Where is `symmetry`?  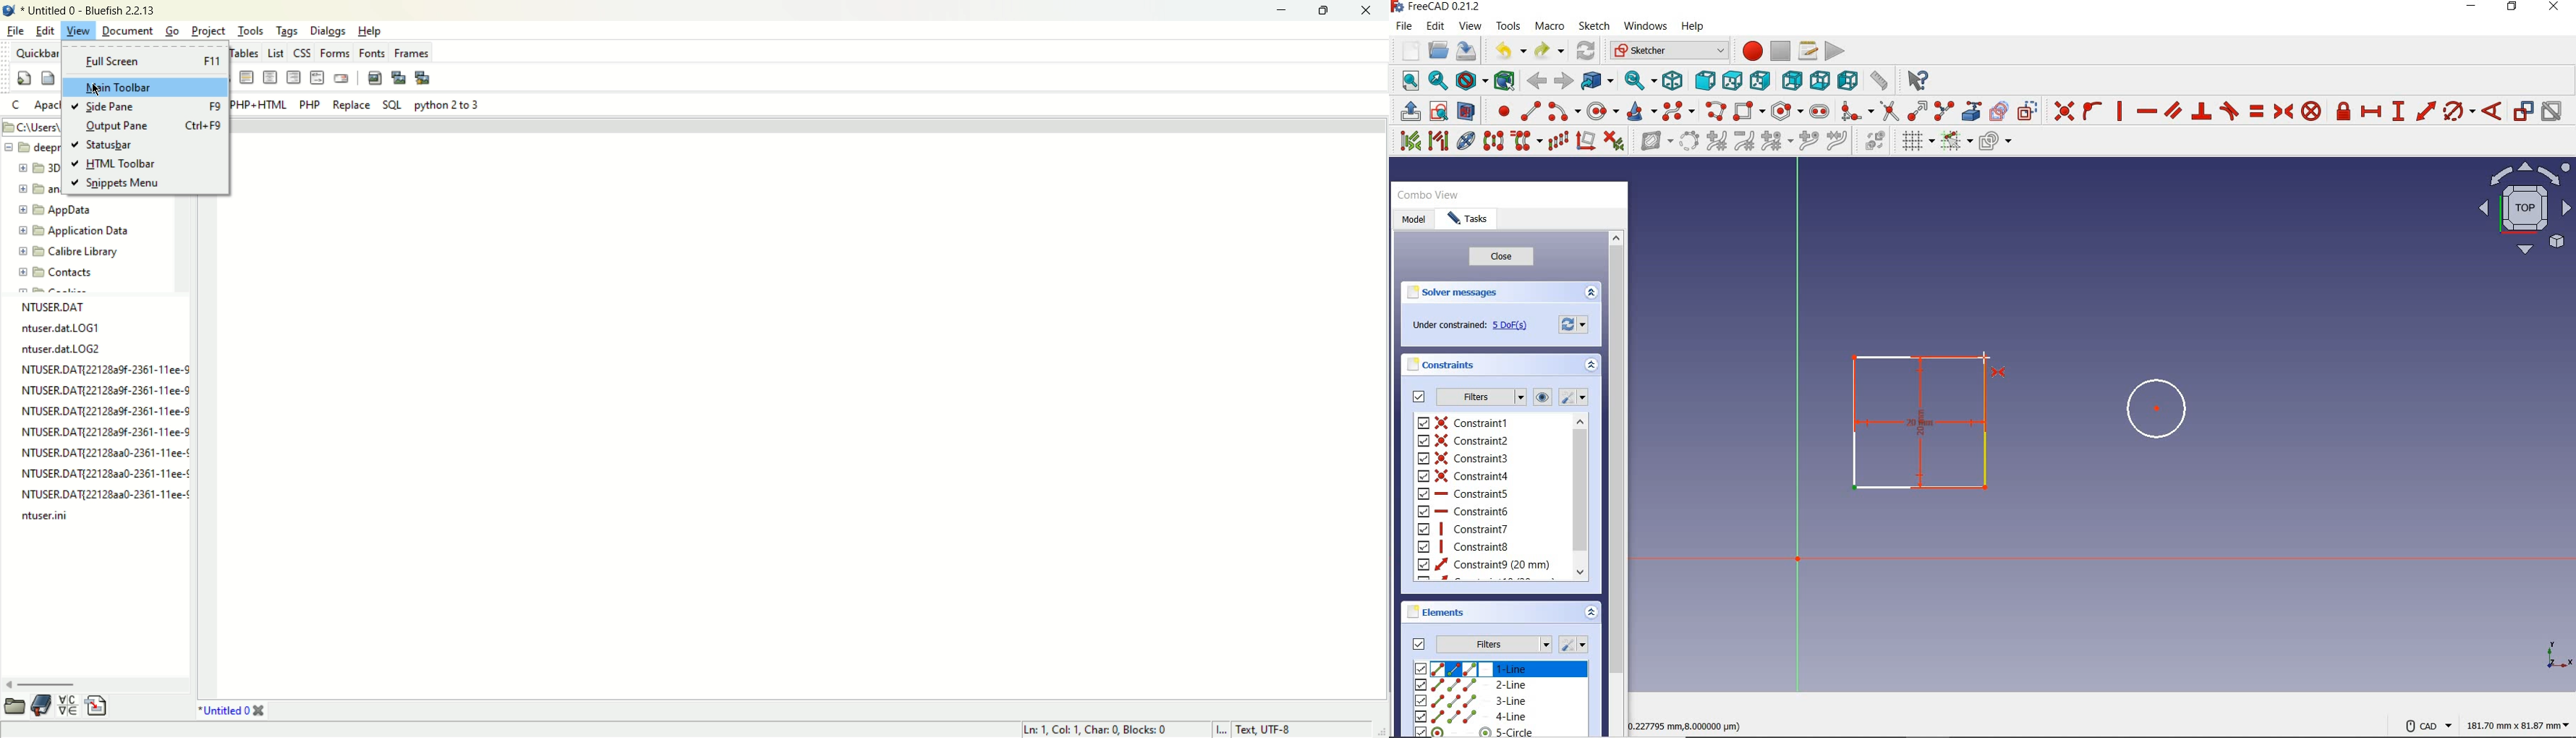
symmetry is located at coordinates (1494, 143).